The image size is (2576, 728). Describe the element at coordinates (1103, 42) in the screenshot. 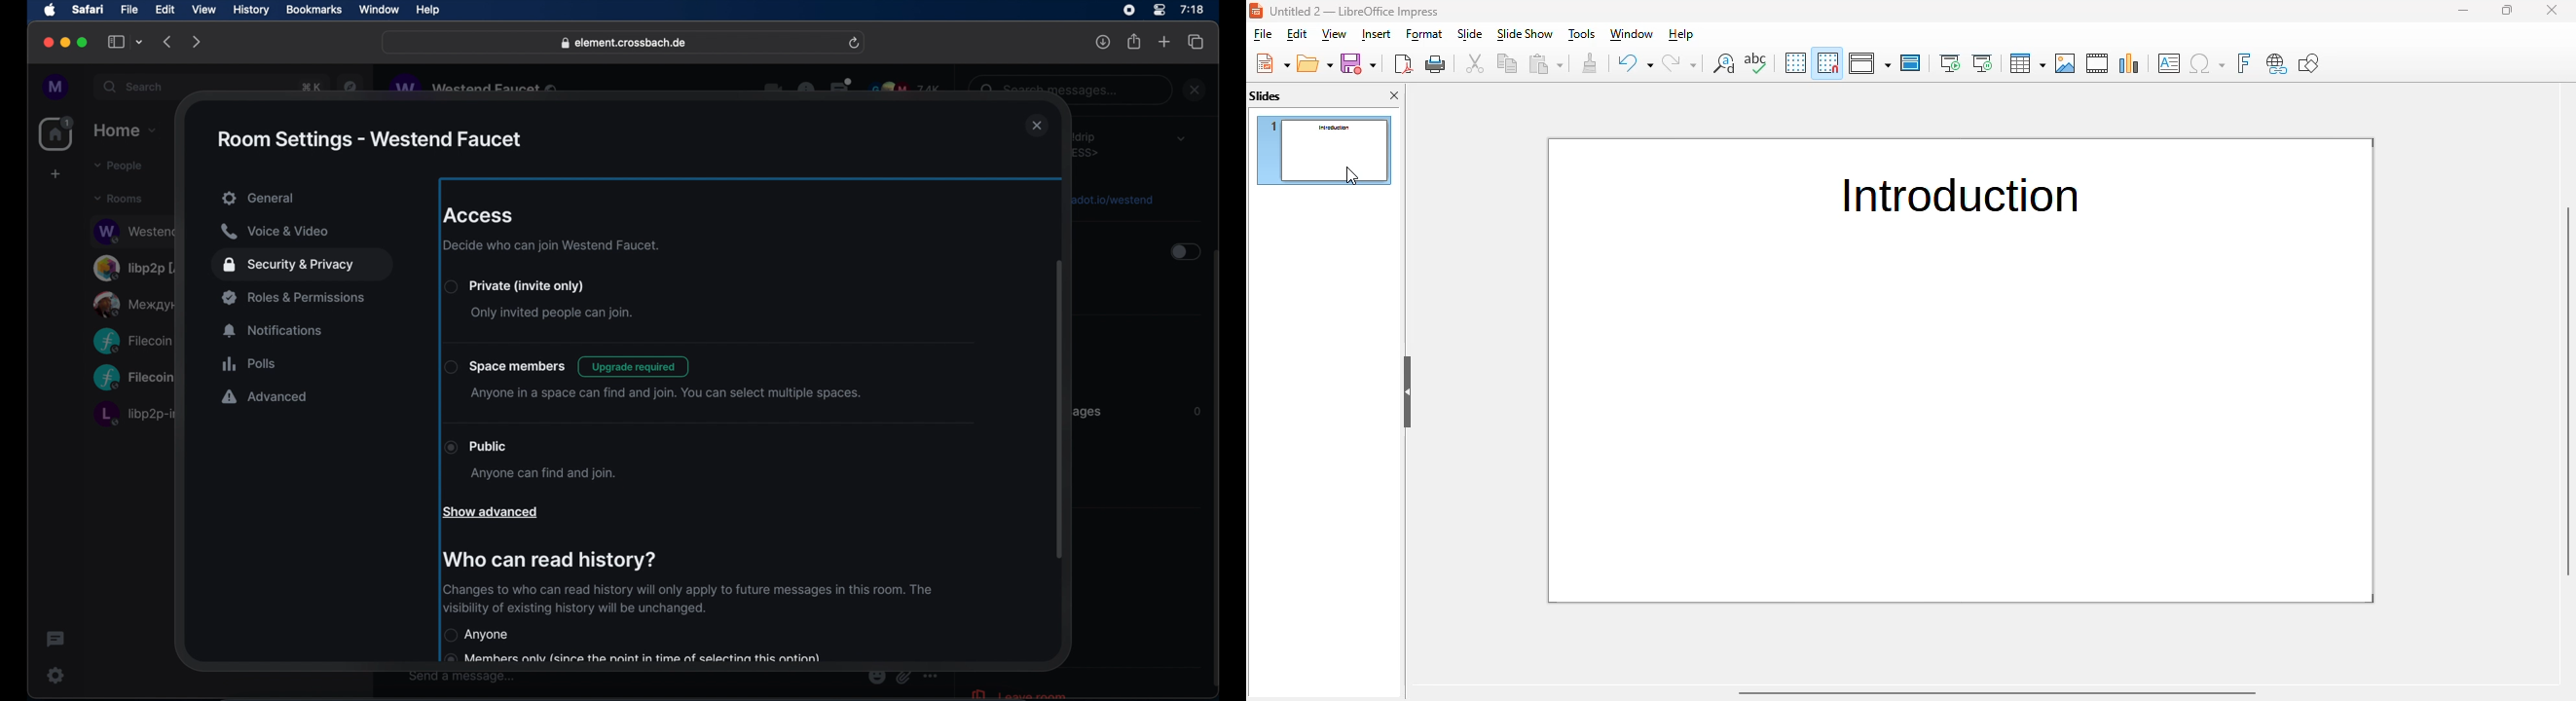

I see `downloads` at that location.